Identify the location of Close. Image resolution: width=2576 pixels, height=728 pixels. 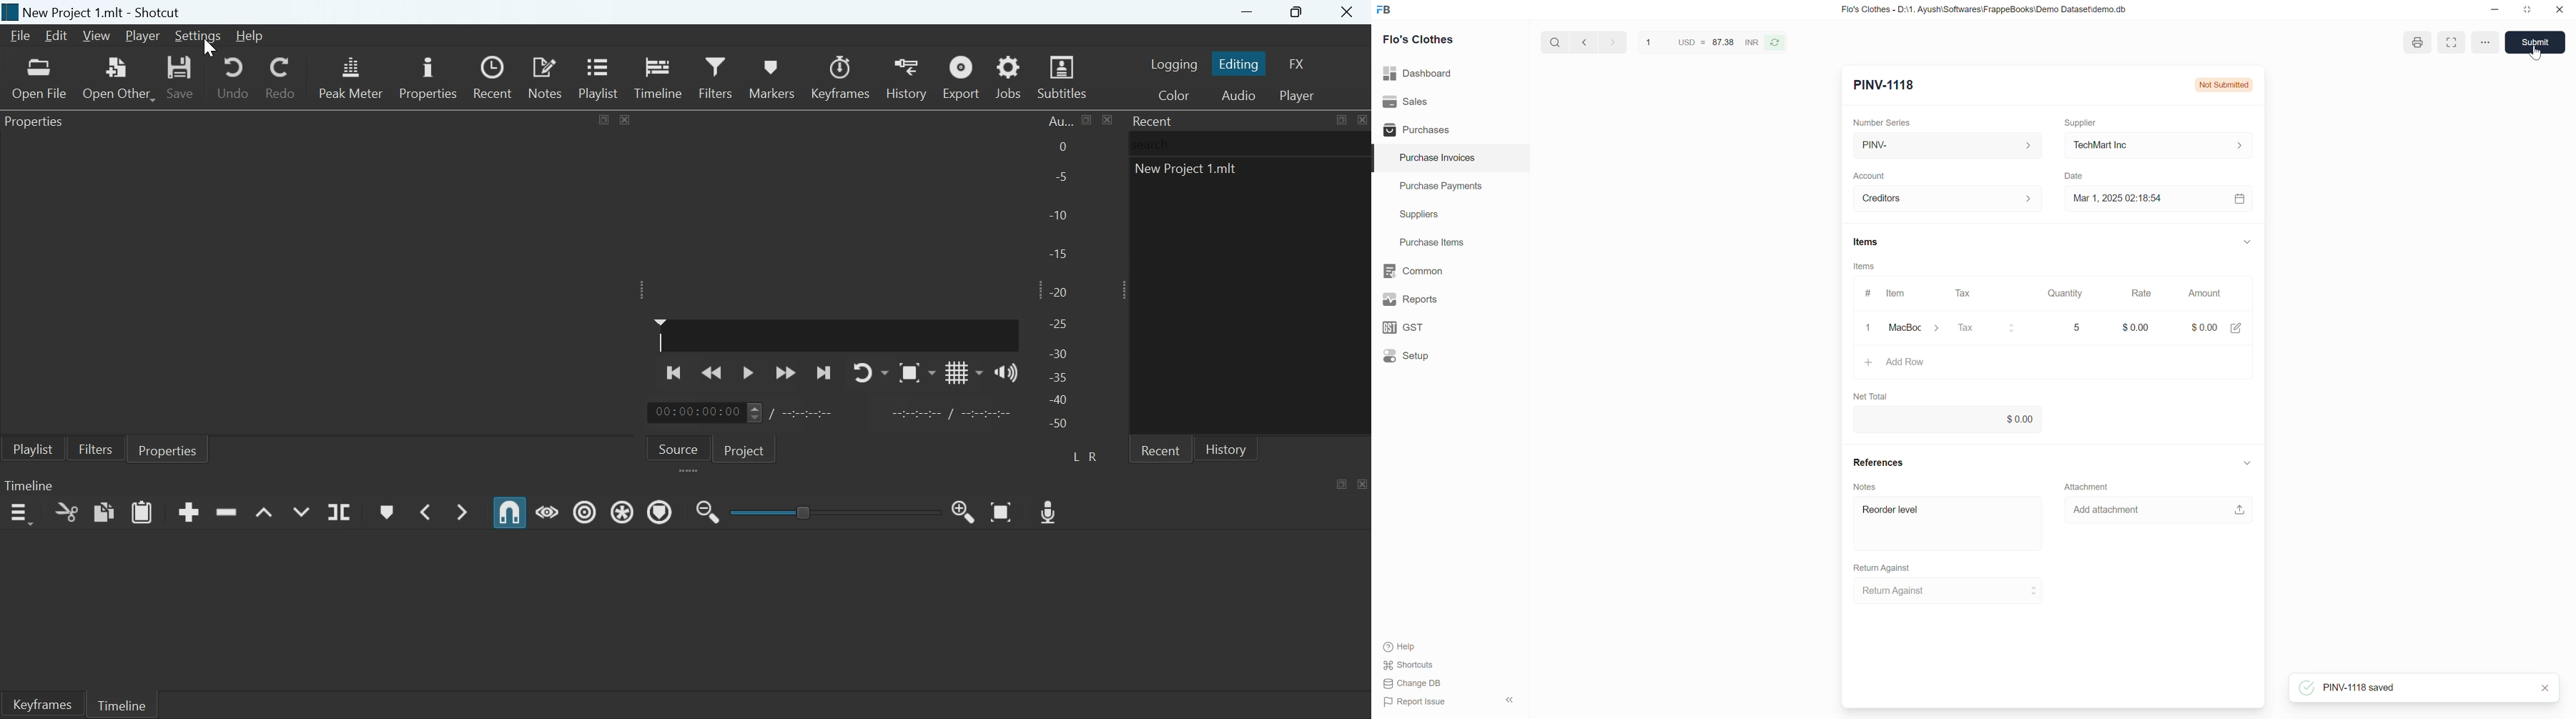
(2560, 9).